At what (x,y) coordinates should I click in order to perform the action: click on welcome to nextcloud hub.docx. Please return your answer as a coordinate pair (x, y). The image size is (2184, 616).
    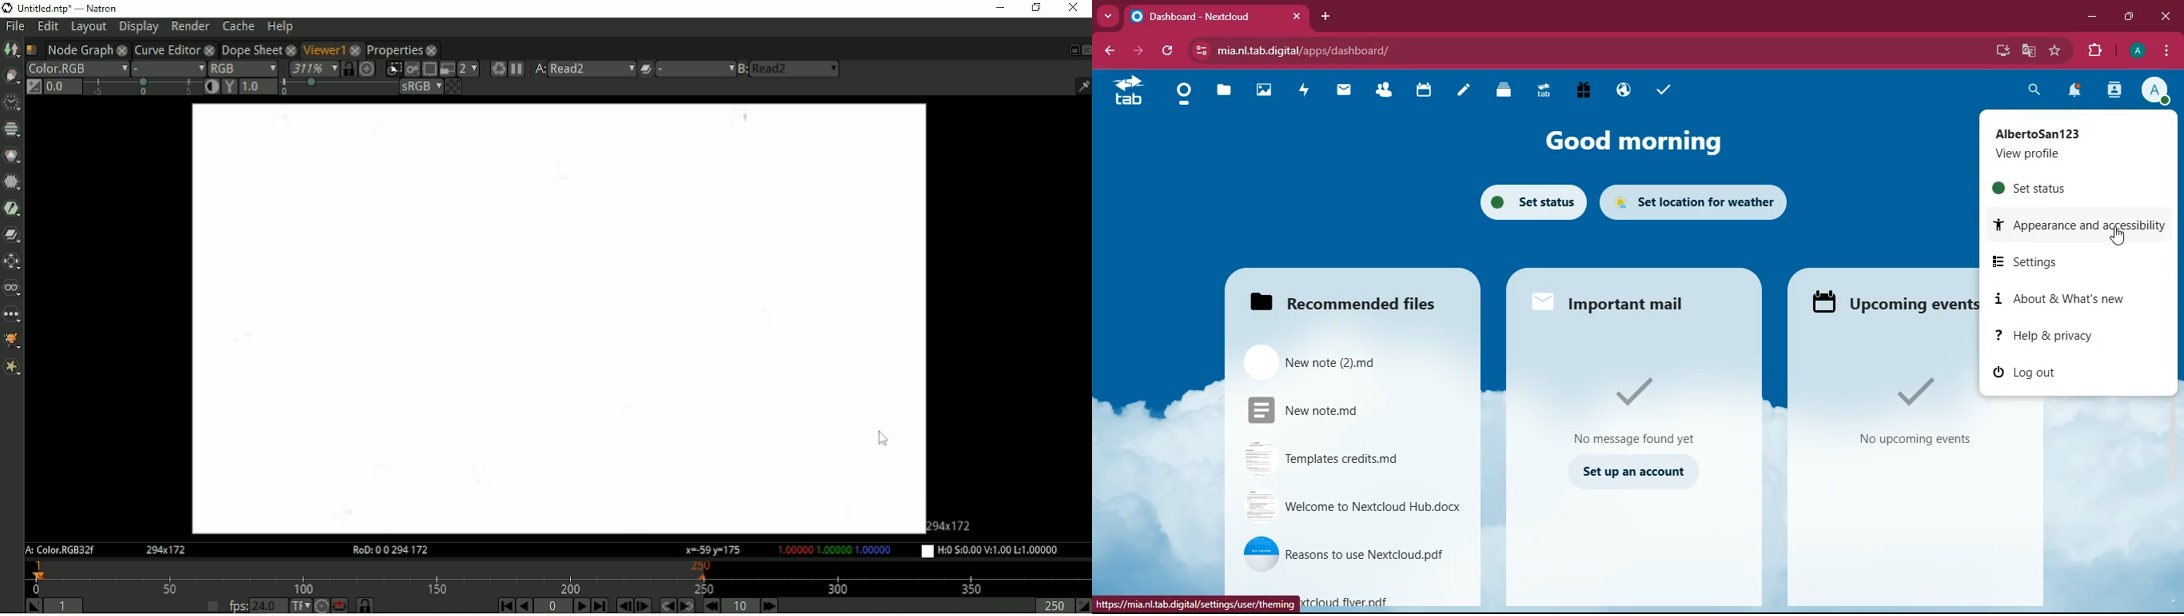
    Looking at the image, I should click on (1352, 508).